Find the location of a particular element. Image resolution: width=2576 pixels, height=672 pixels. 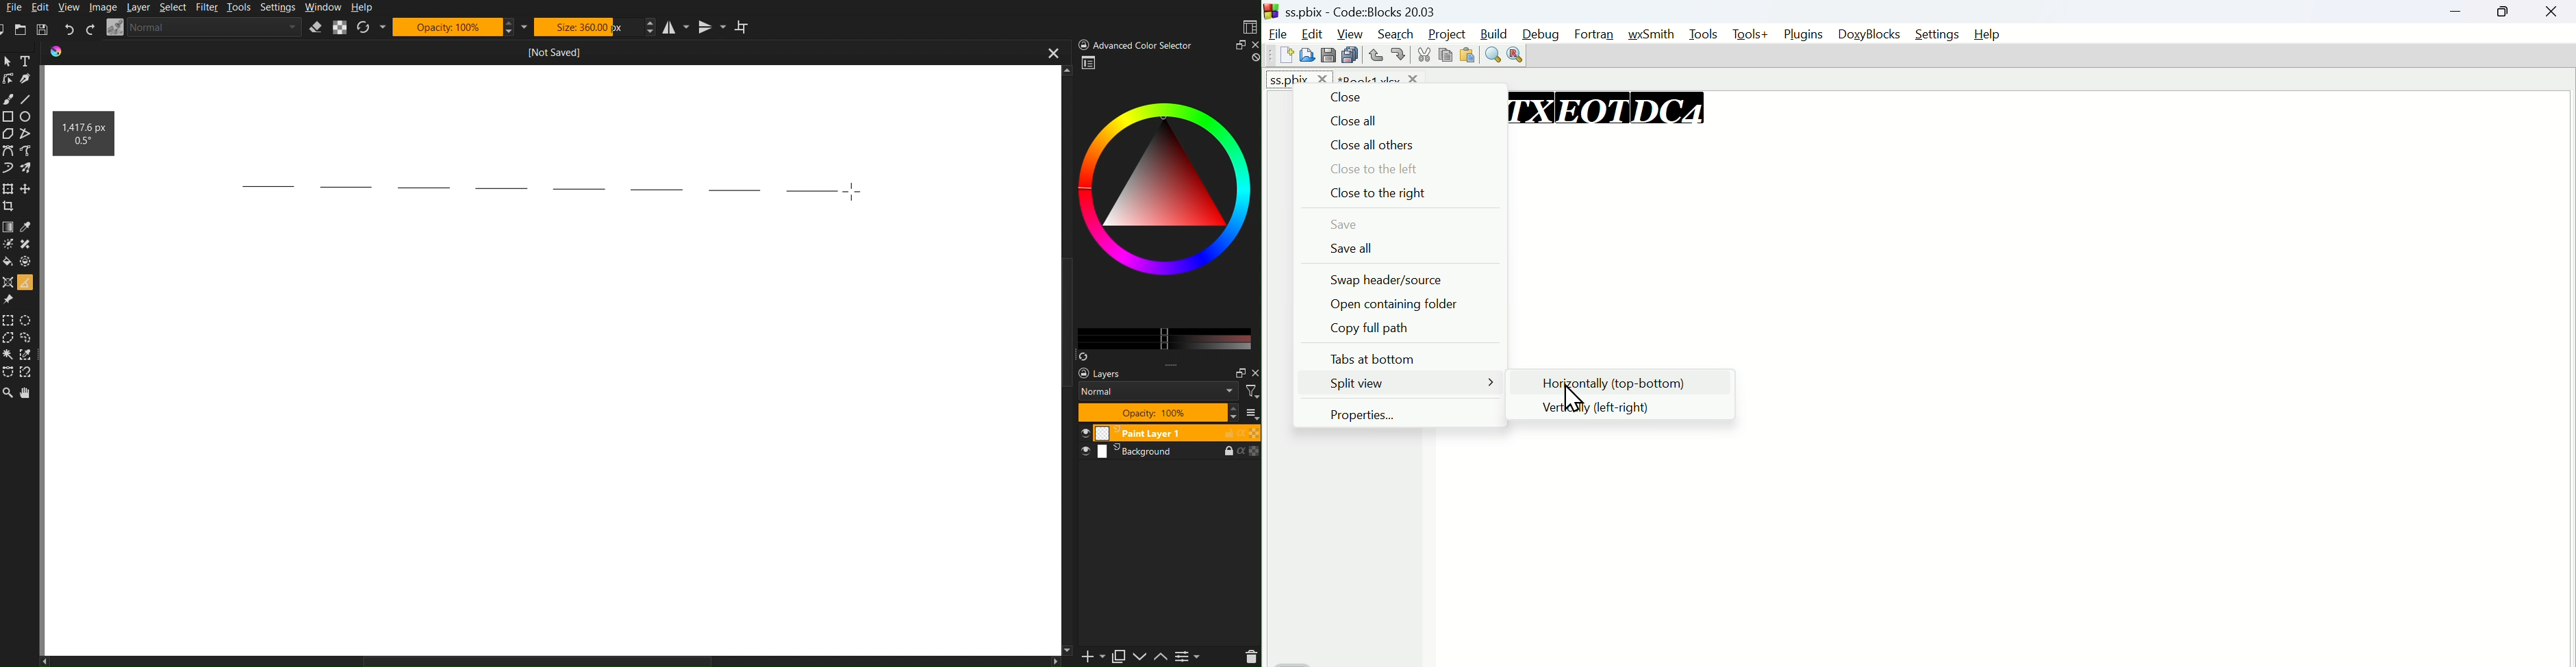

Fill is located at coordinates (9, 261).